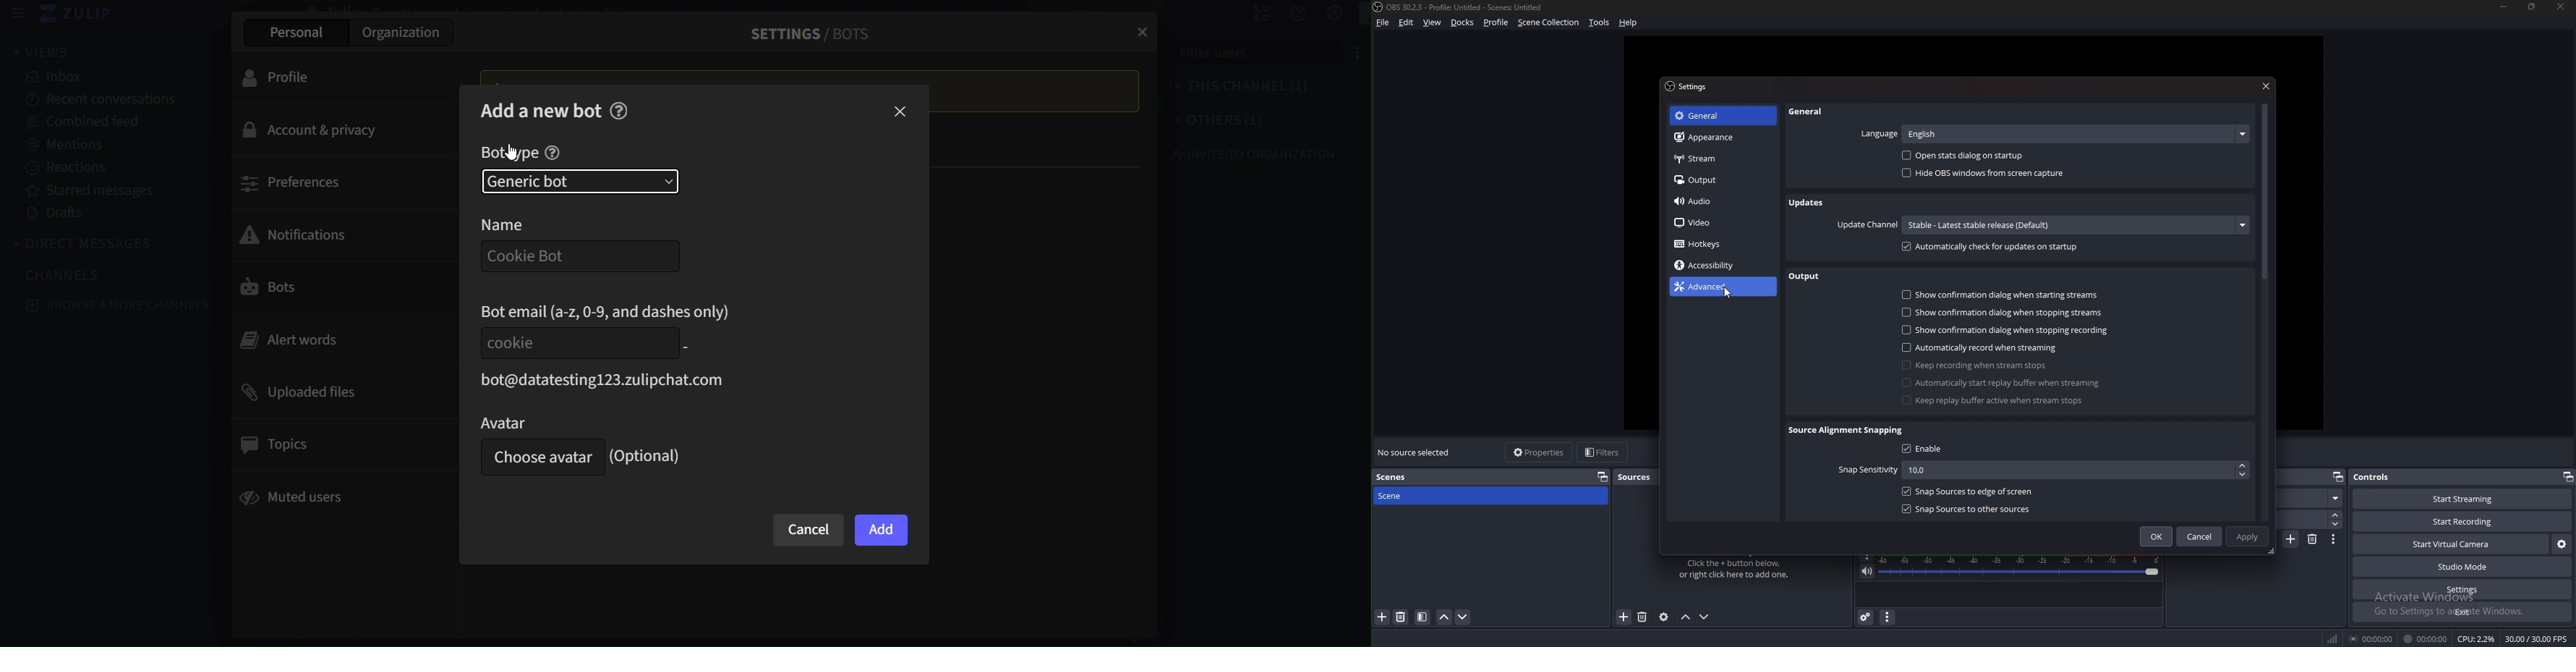 This screenshot has height=672, width=2576. Describe the element at coordinates (1642, 617) in the screenshot. I see `remove source` at that location.